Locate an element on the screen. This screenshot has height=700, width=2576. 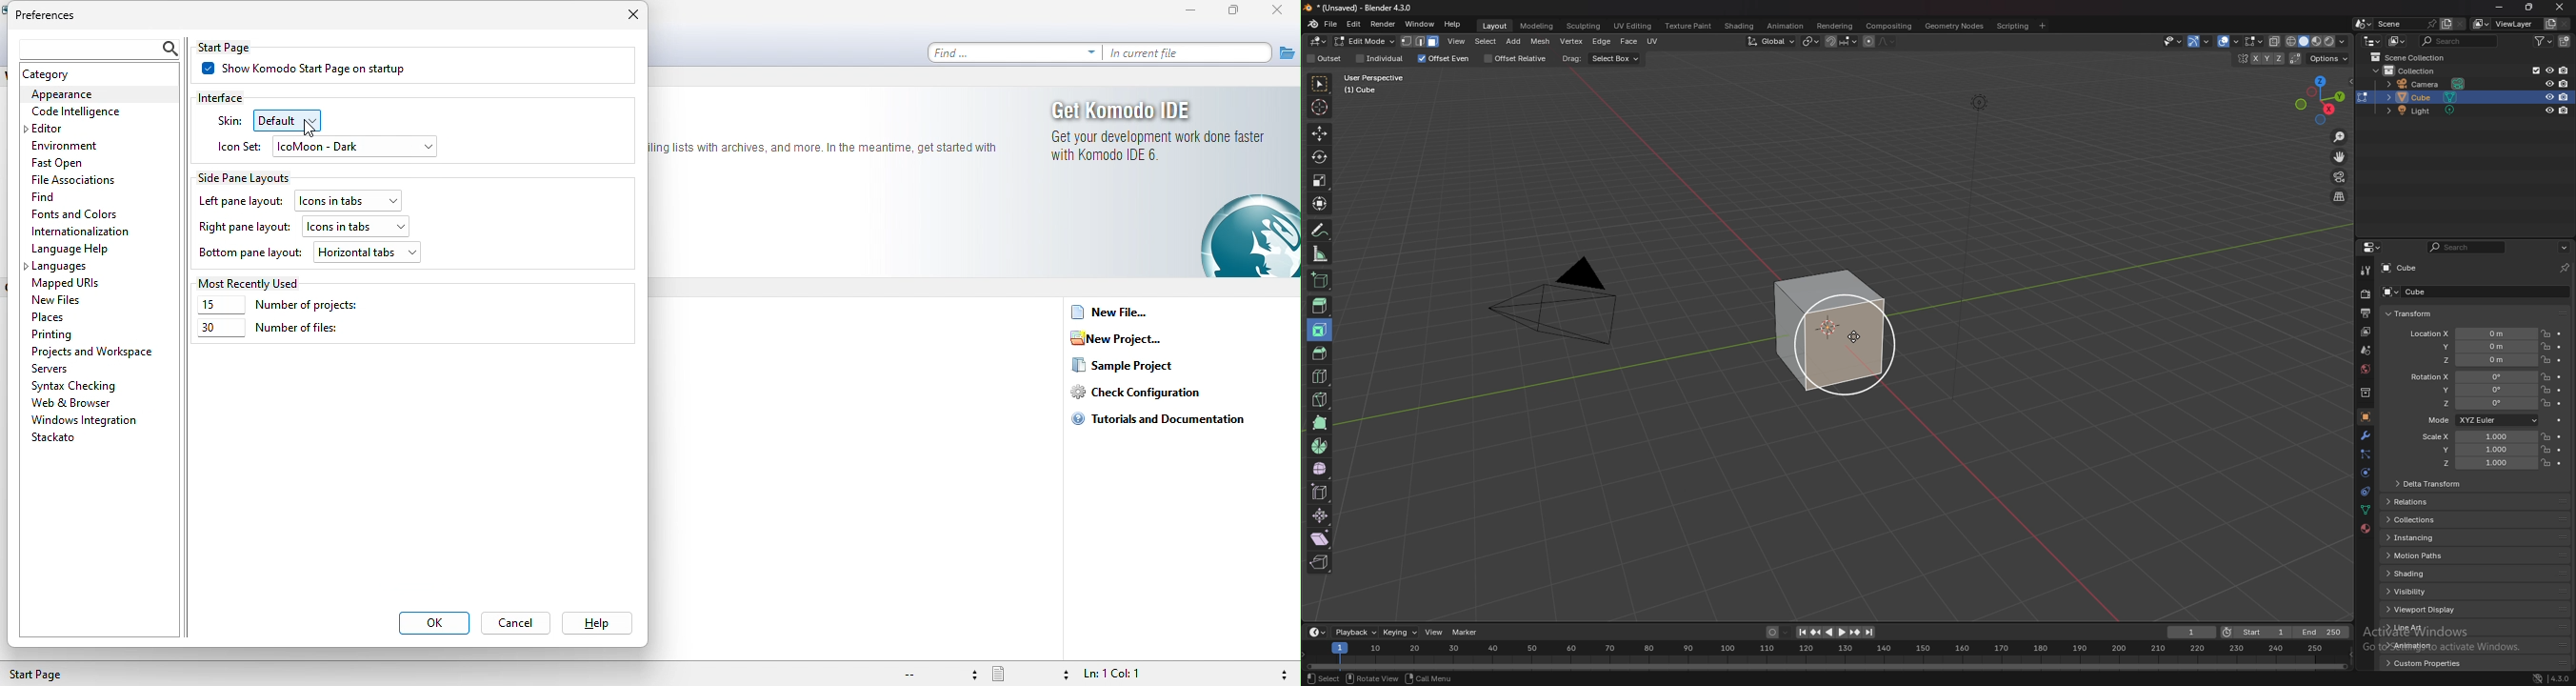
default is located at coordinates (301, 120).